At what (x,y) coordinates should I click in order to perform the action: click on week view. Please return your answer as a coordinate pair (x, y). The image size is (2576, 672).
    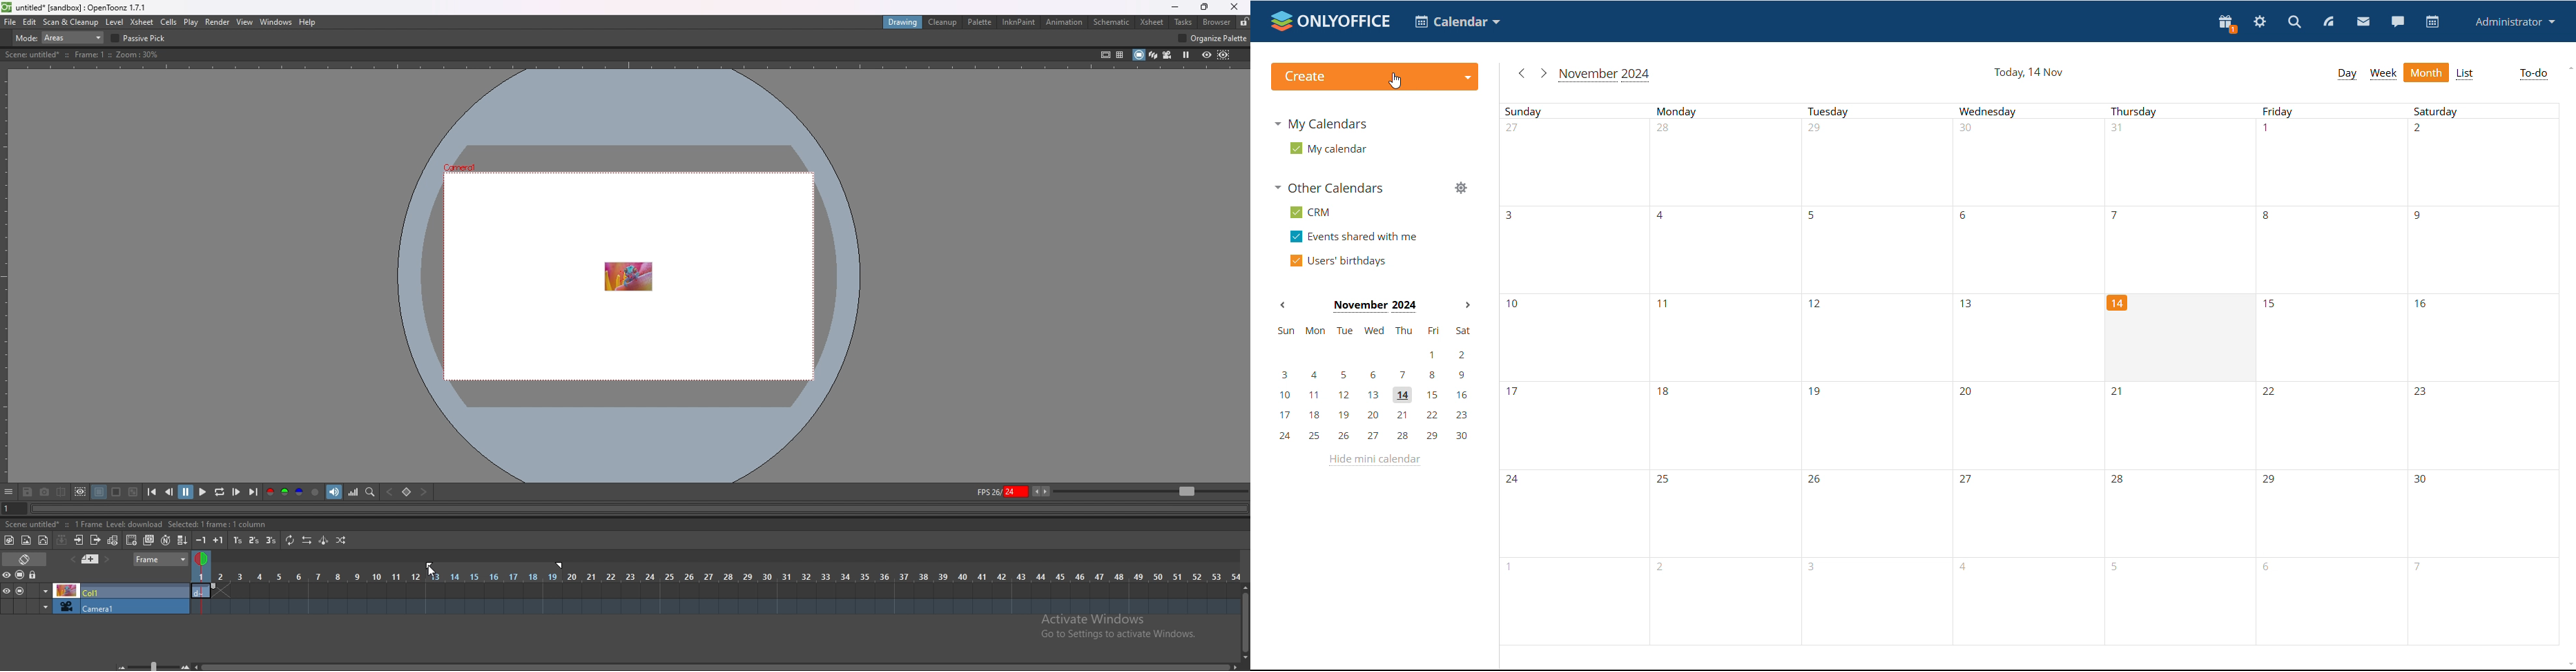
    Looking at the image, I should click on (2383, 73).